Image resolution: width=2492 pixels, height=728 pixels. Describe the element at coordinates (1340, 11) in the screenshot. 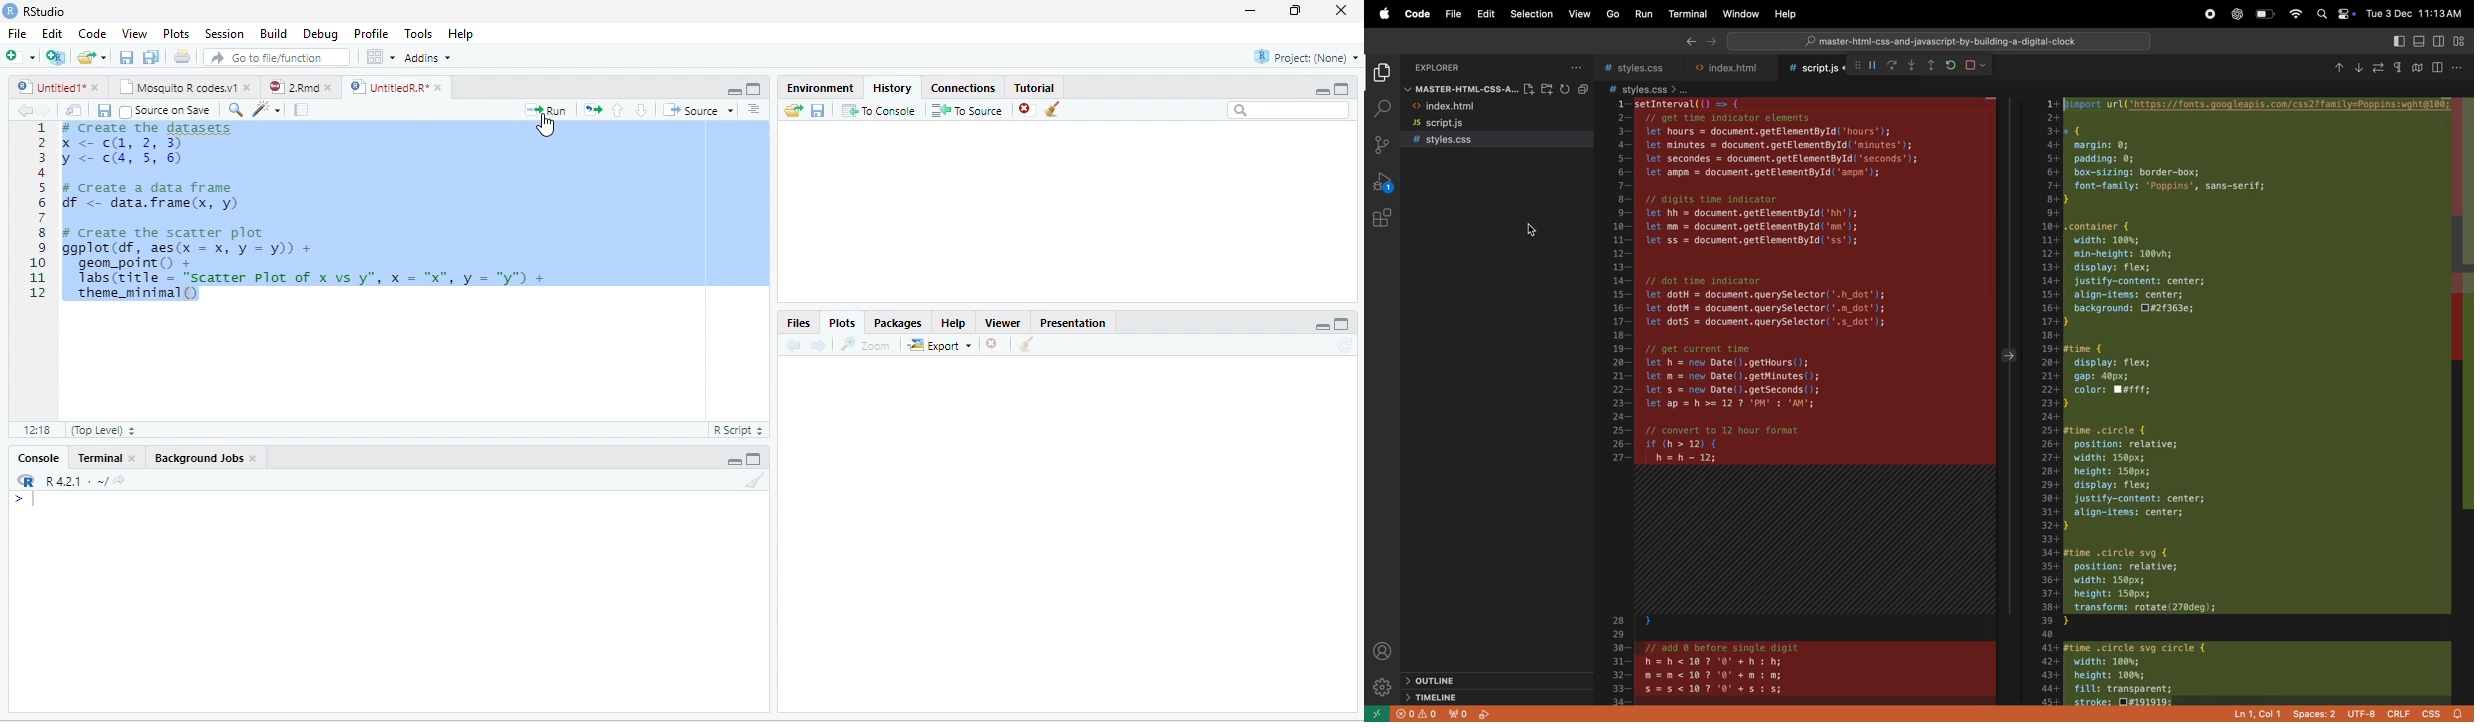

I see `close` at that location.